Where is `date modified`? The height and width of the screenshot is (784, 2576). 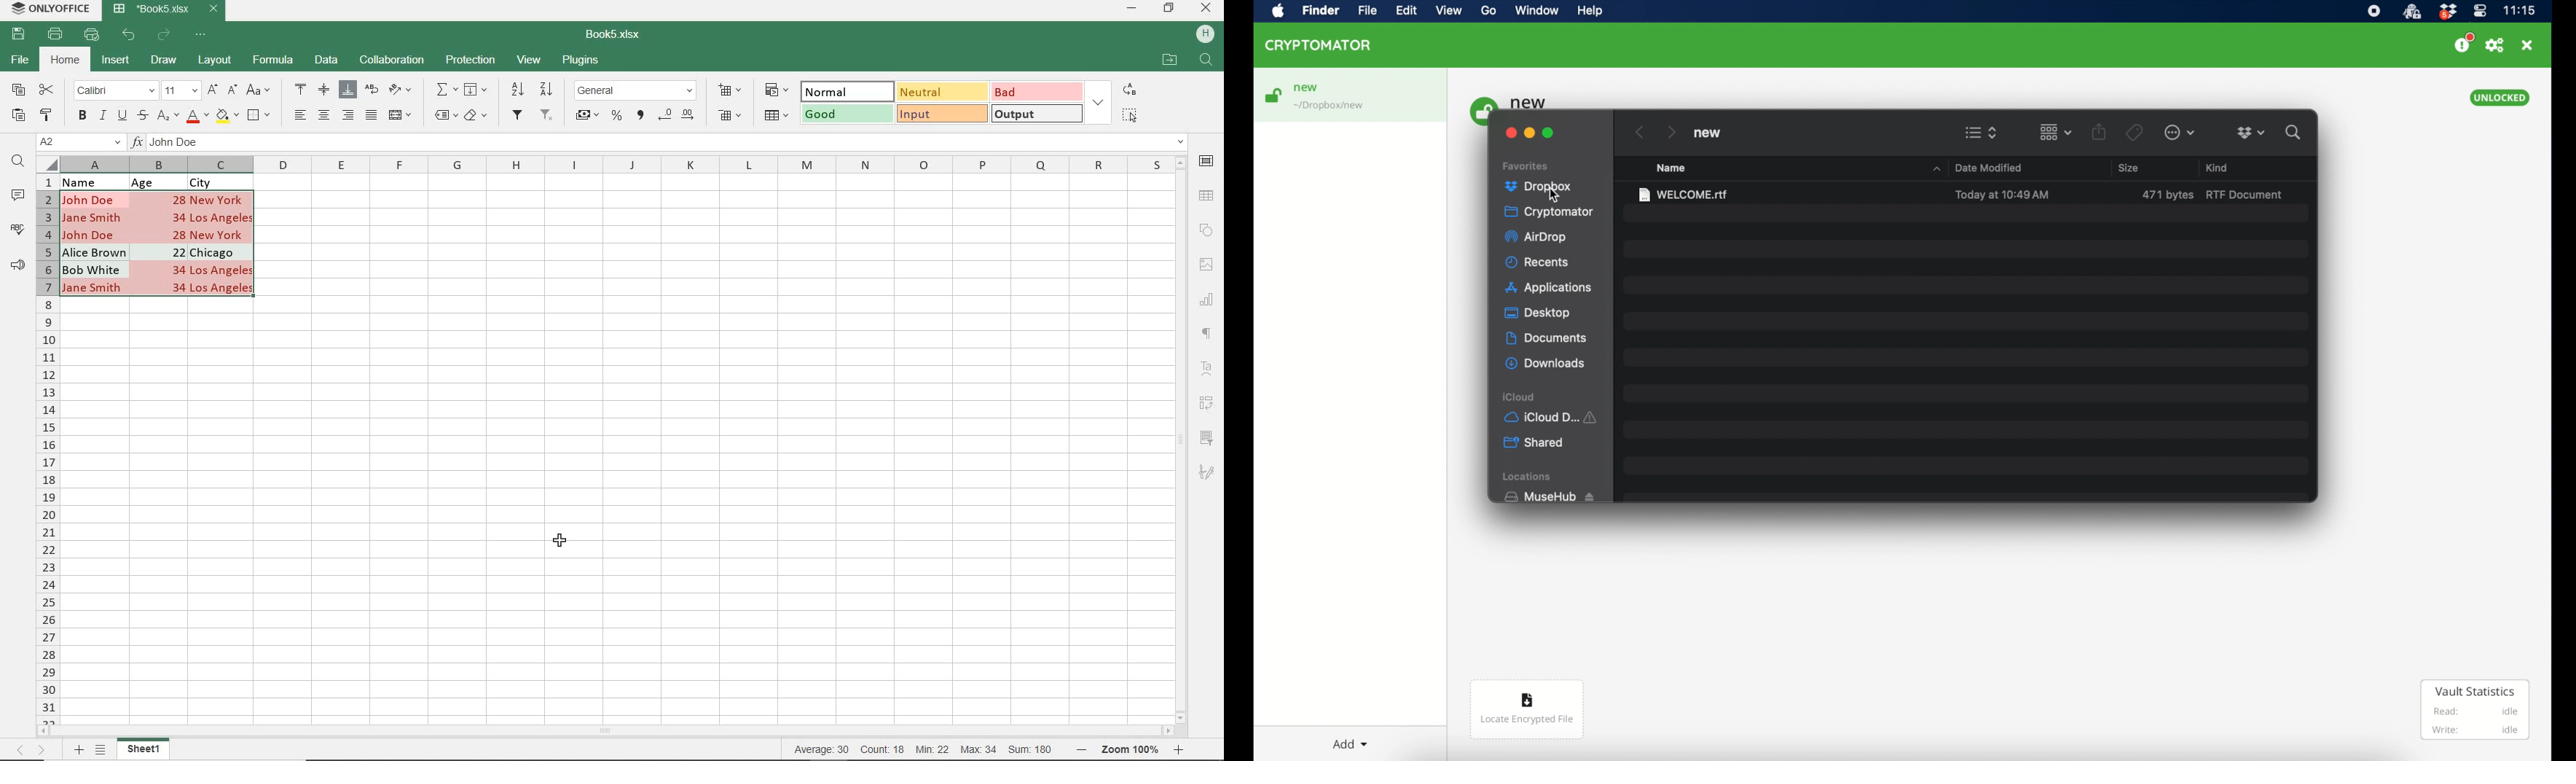
date modified is located at coordinates (1989, 168).